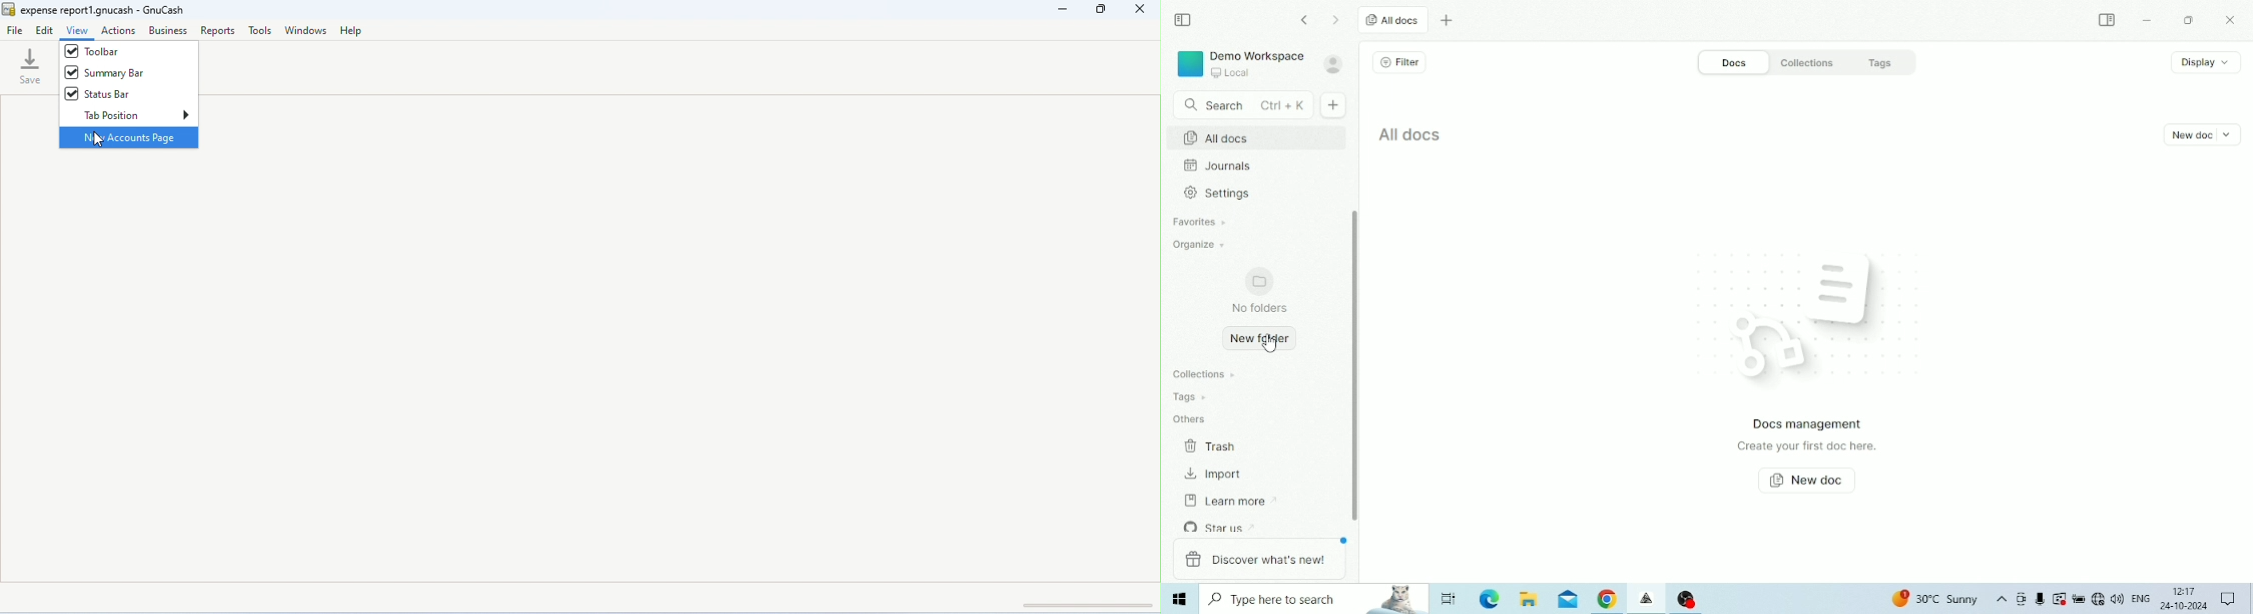 This screenshot has width=2268, height=616. I want to click on windows, so click(305, 30).